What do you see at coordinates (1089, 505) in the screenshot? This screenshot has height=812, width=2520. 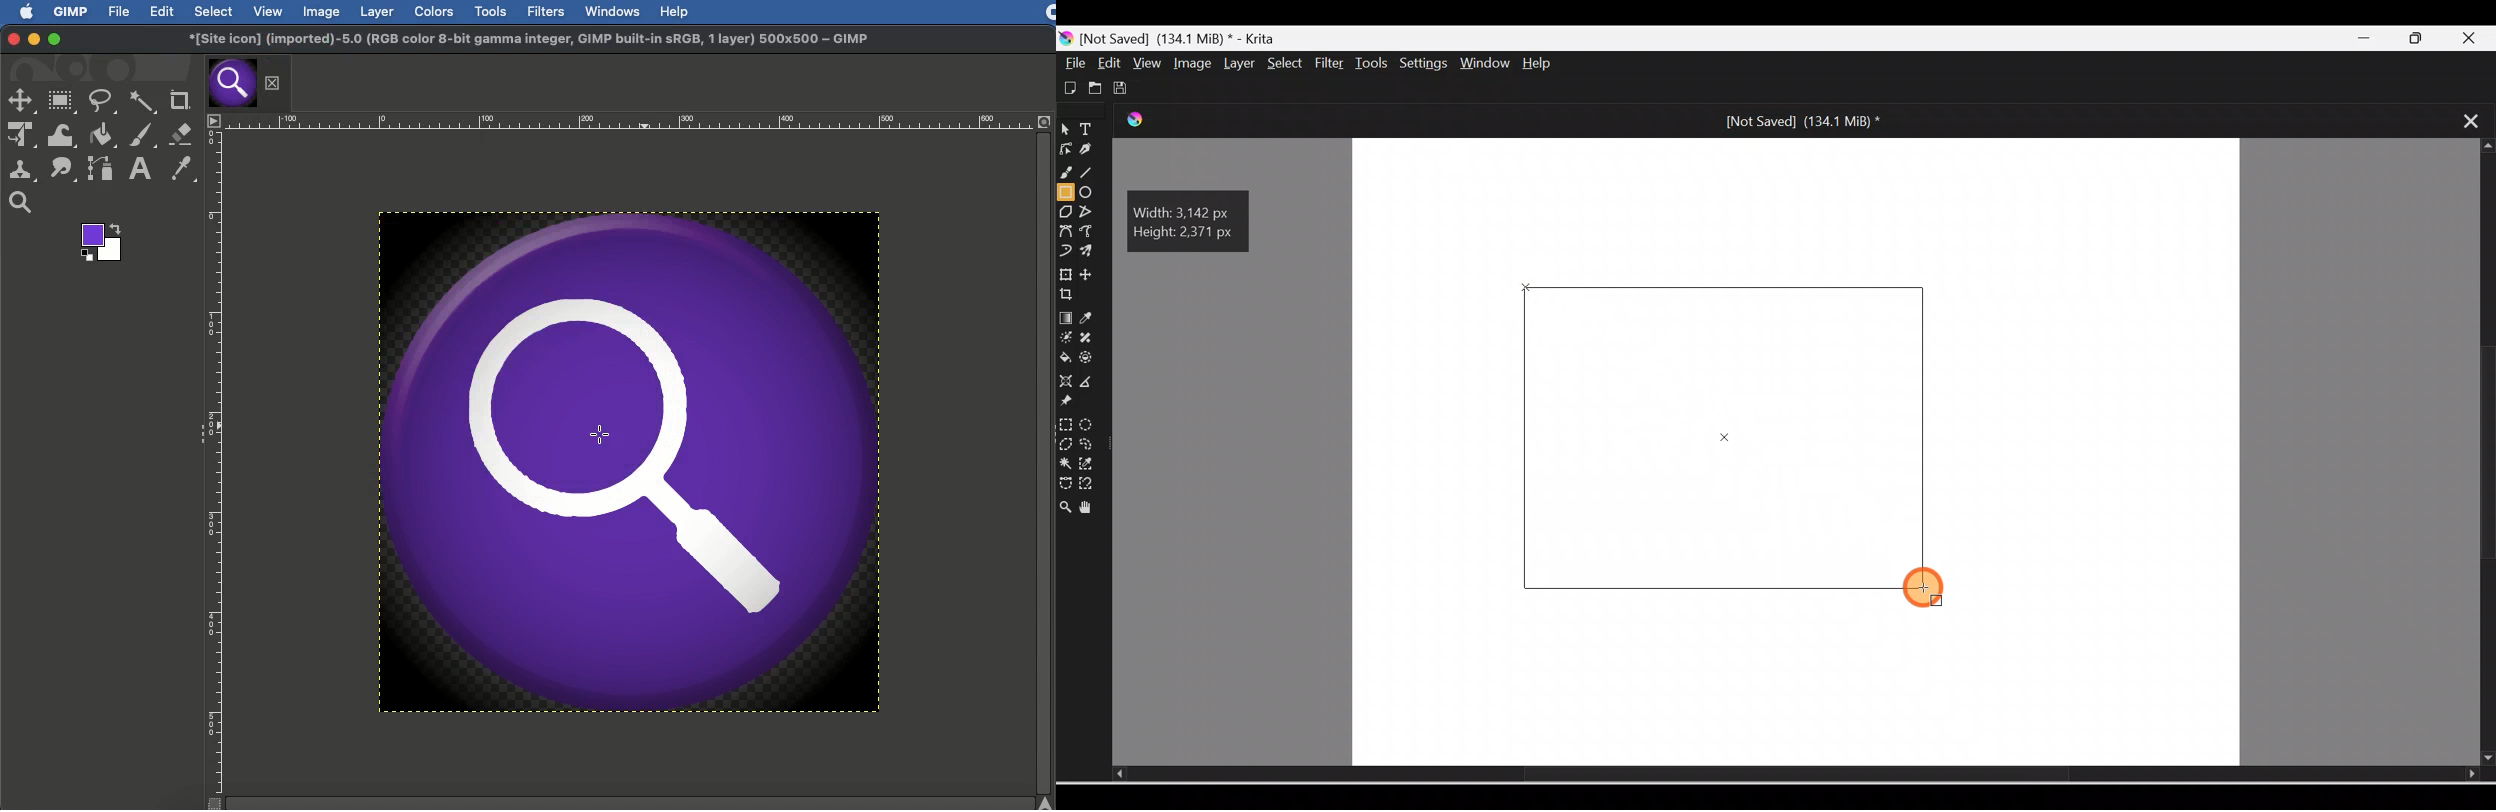 I see `Pan tool` at bounding box center [1089, 505].